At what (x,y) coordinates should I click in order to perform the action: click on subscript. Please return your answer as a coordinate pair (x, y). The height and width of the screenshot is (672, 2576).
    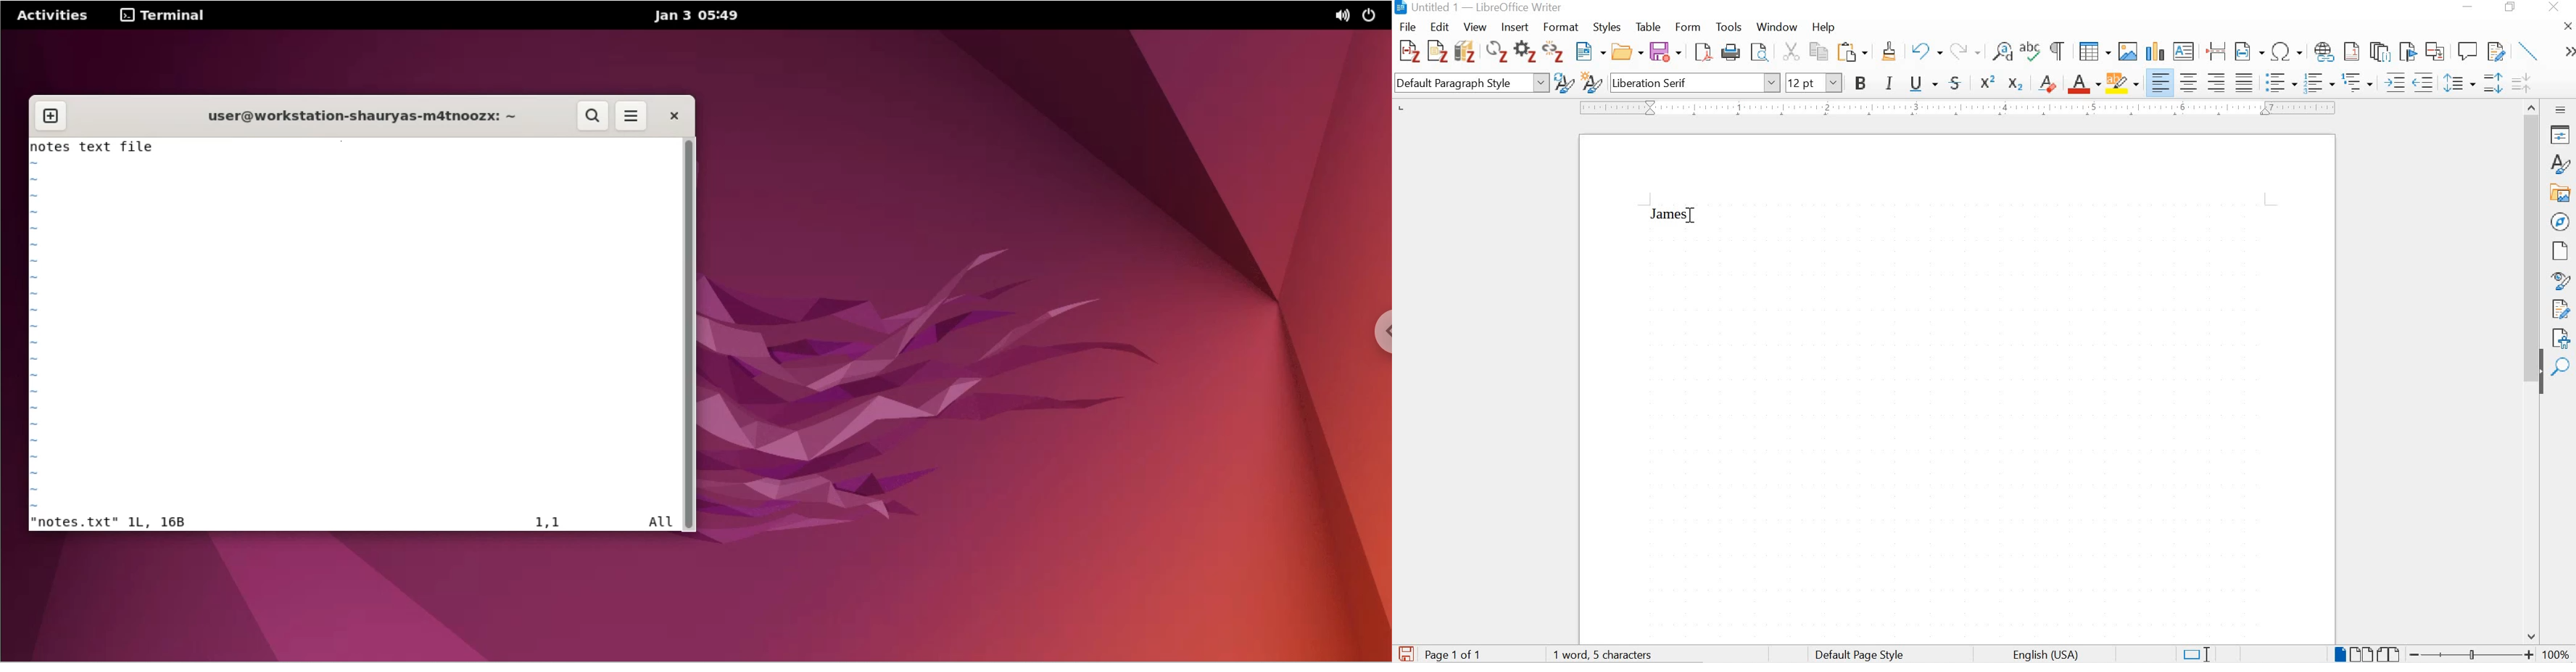
    Looking at the image, I should click on (2015, 84).